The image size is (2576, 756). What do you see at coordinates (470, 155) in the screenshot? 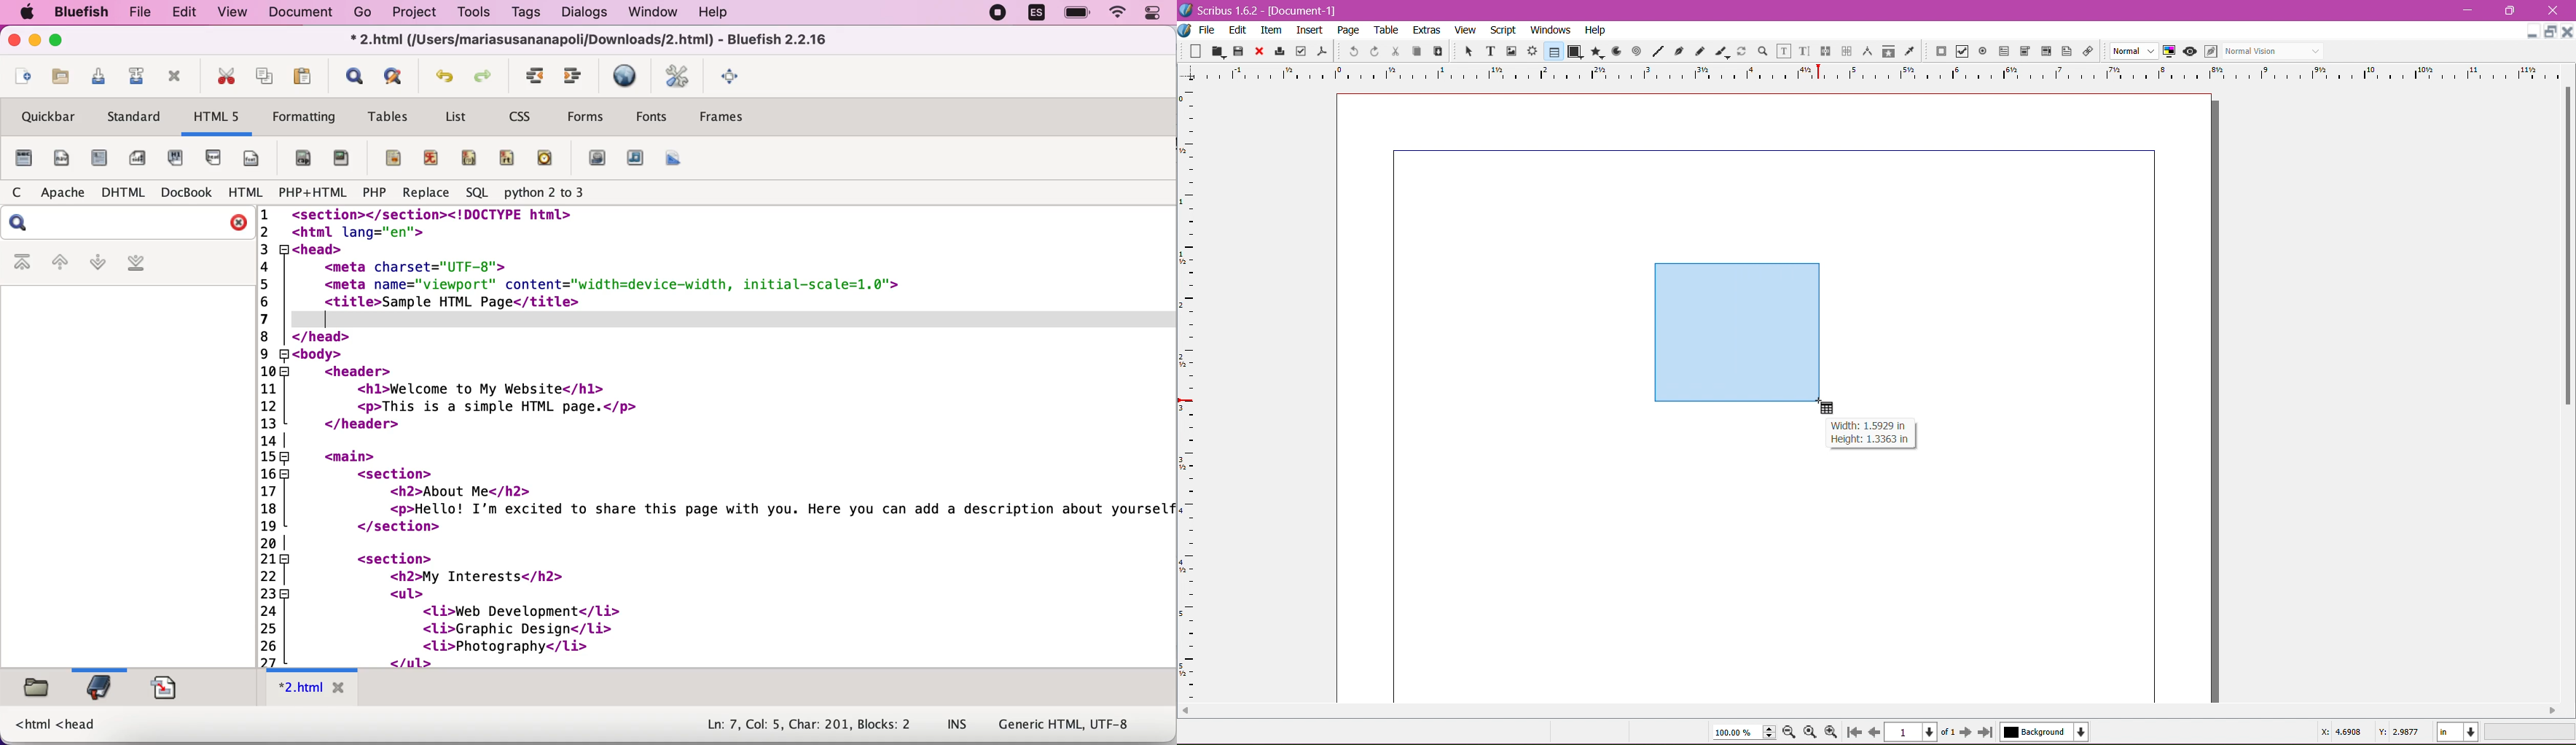
I see `ruby parenthesis` at bounding box center [470, 155].